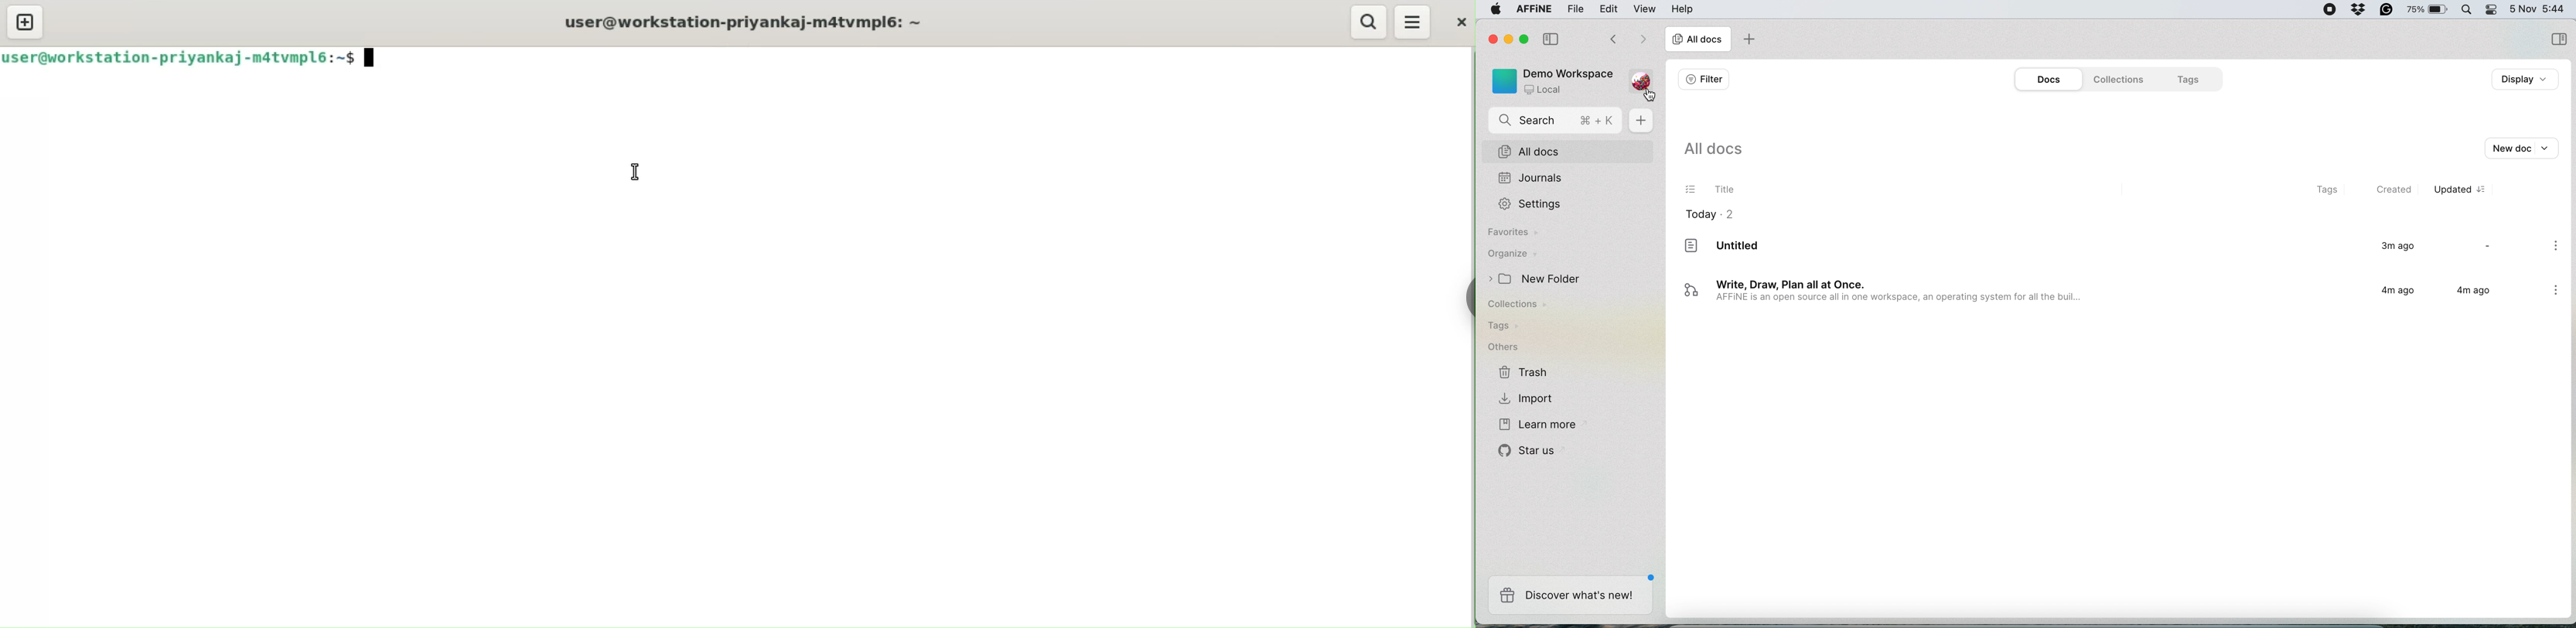 Image resolution: width=2576 pixels, height=644 pixels. What do you see at coordinates (2465, 9) in the screenshot?
I see `spotlight search` at bounding box center [2465, 9].